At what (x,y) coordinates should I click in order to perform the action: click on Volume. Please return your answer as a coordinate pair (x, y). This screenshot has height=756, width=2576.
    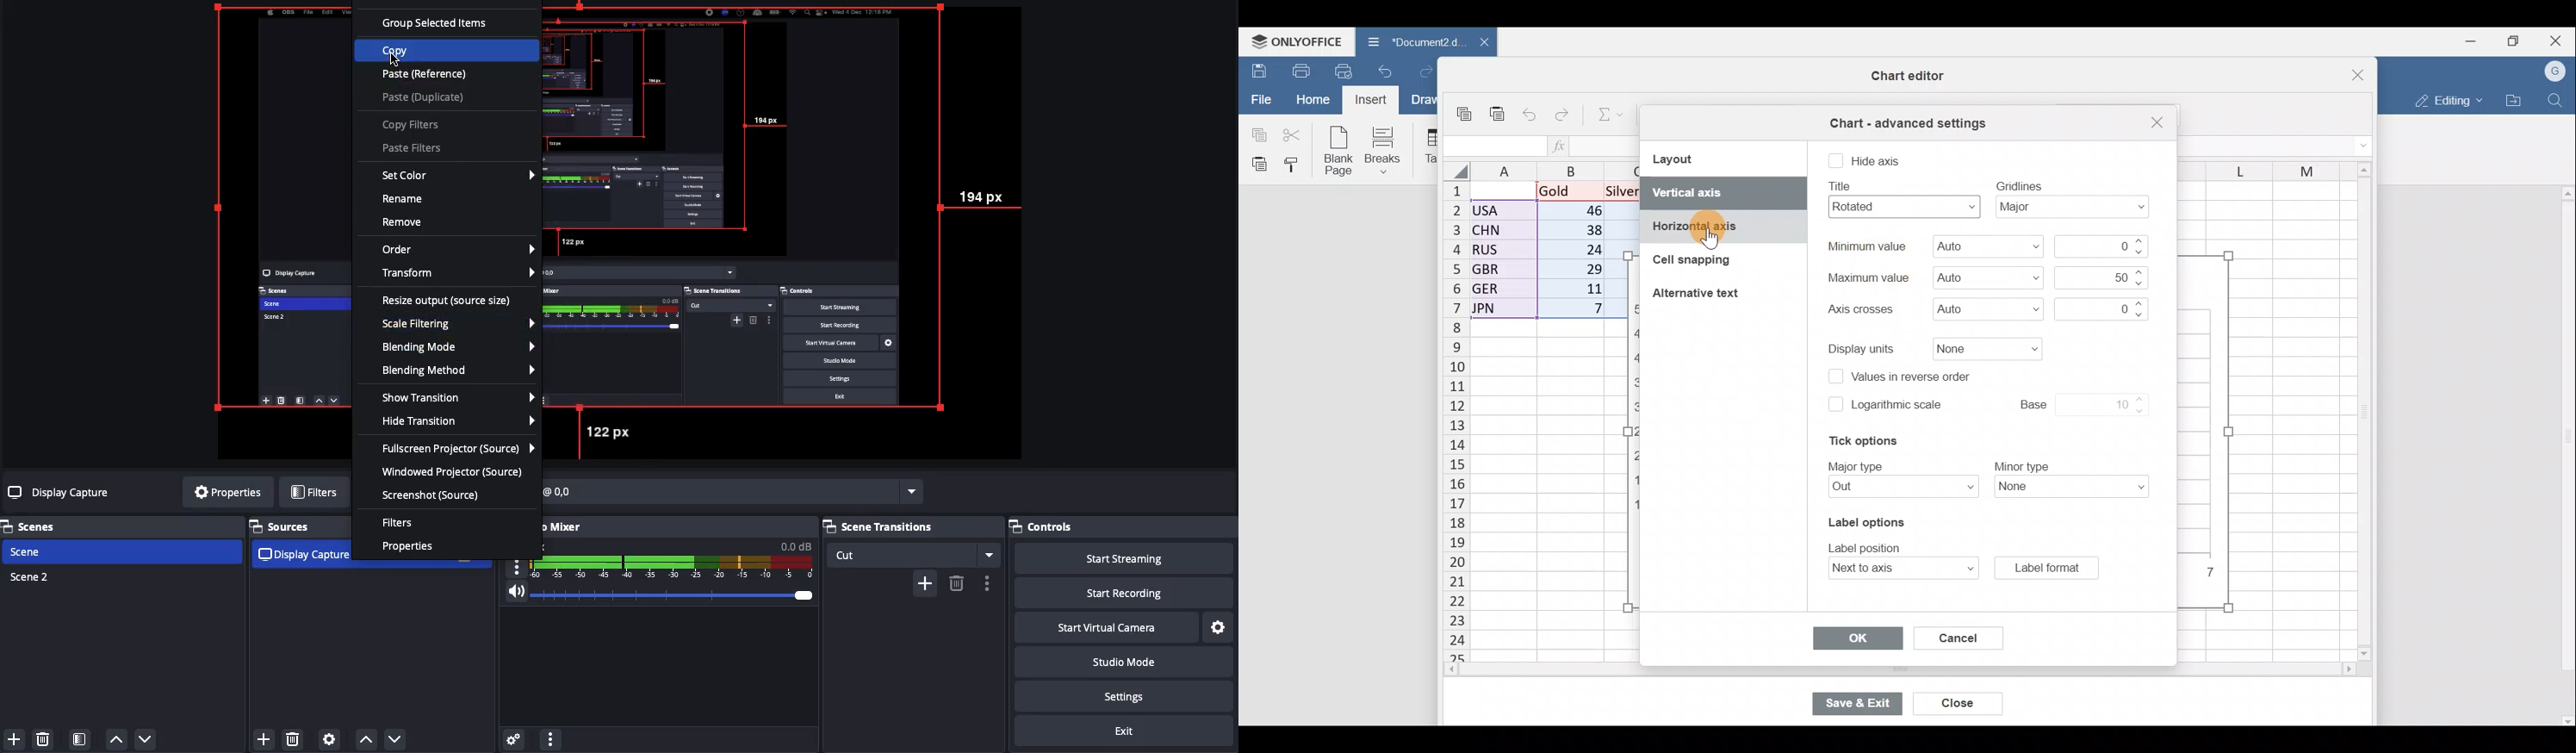
    Looking at the image, I should click on (661, 592).